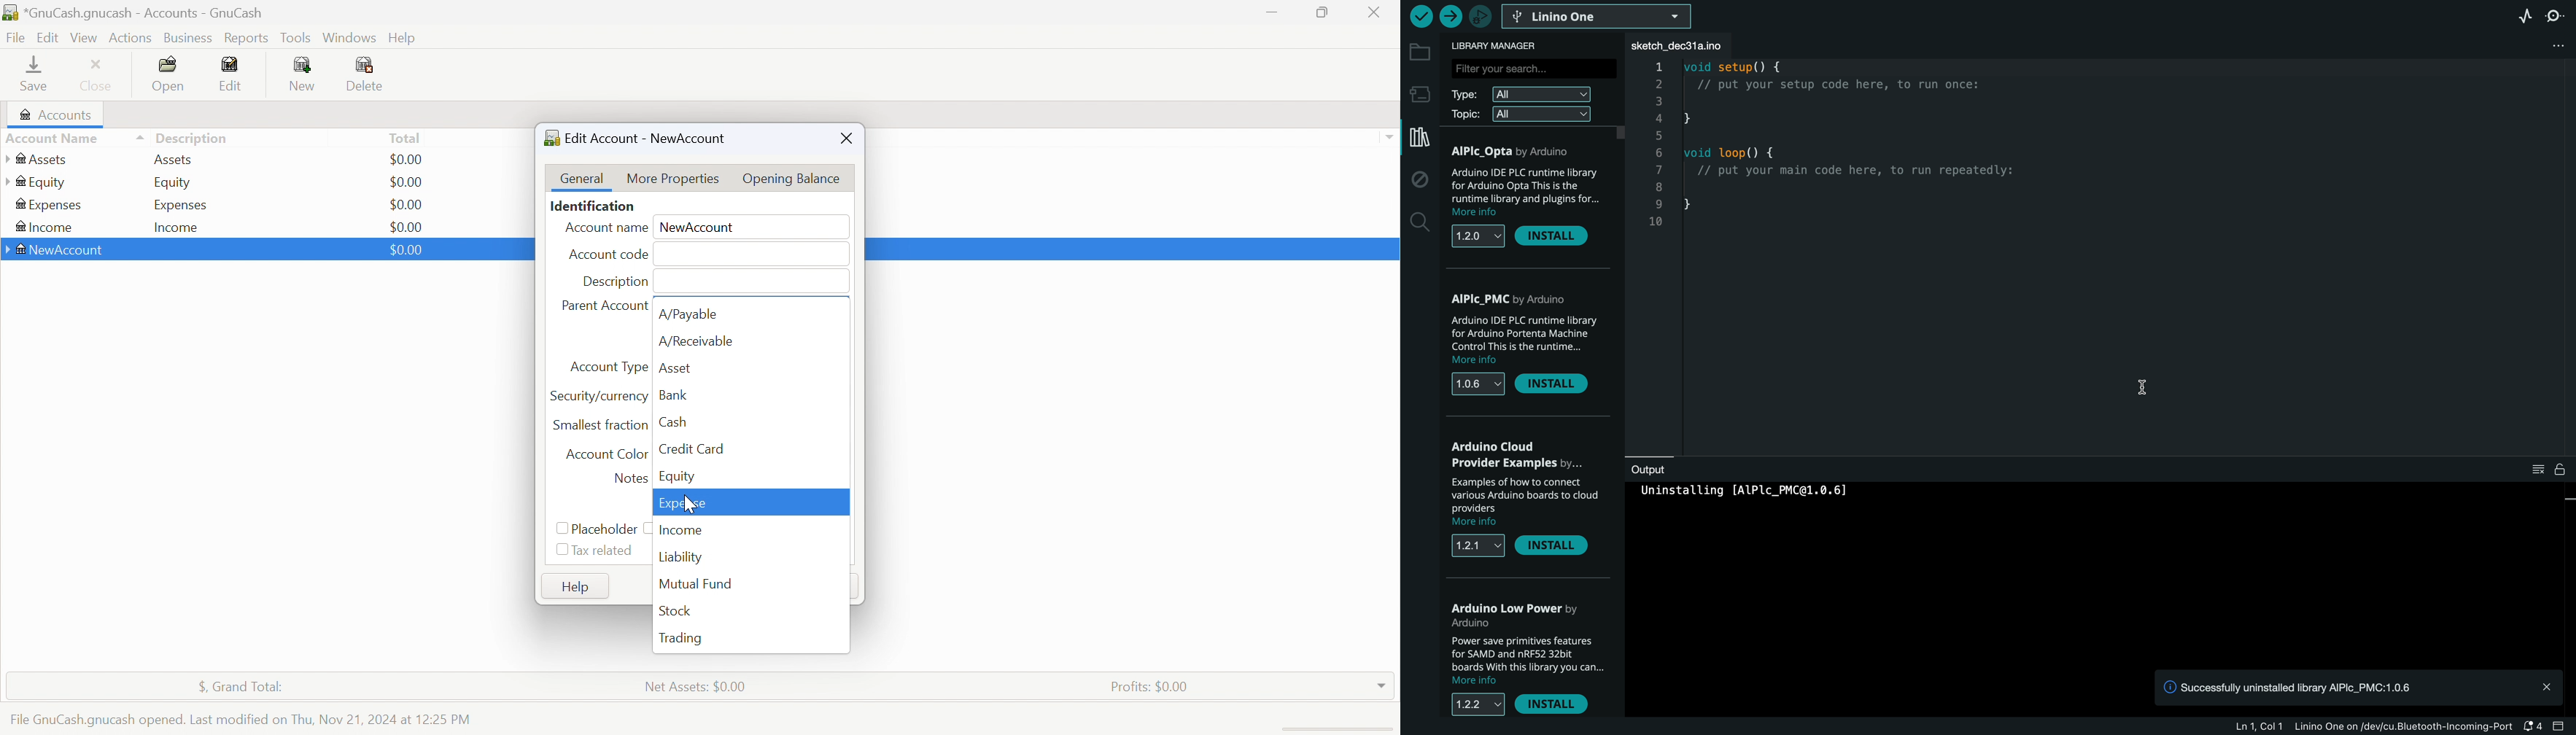 Image resolution: width=2576 pixels, height=756 pixels. Describe the element at coordinates (170, 74) in the screenshot. I see `Open` at that location.